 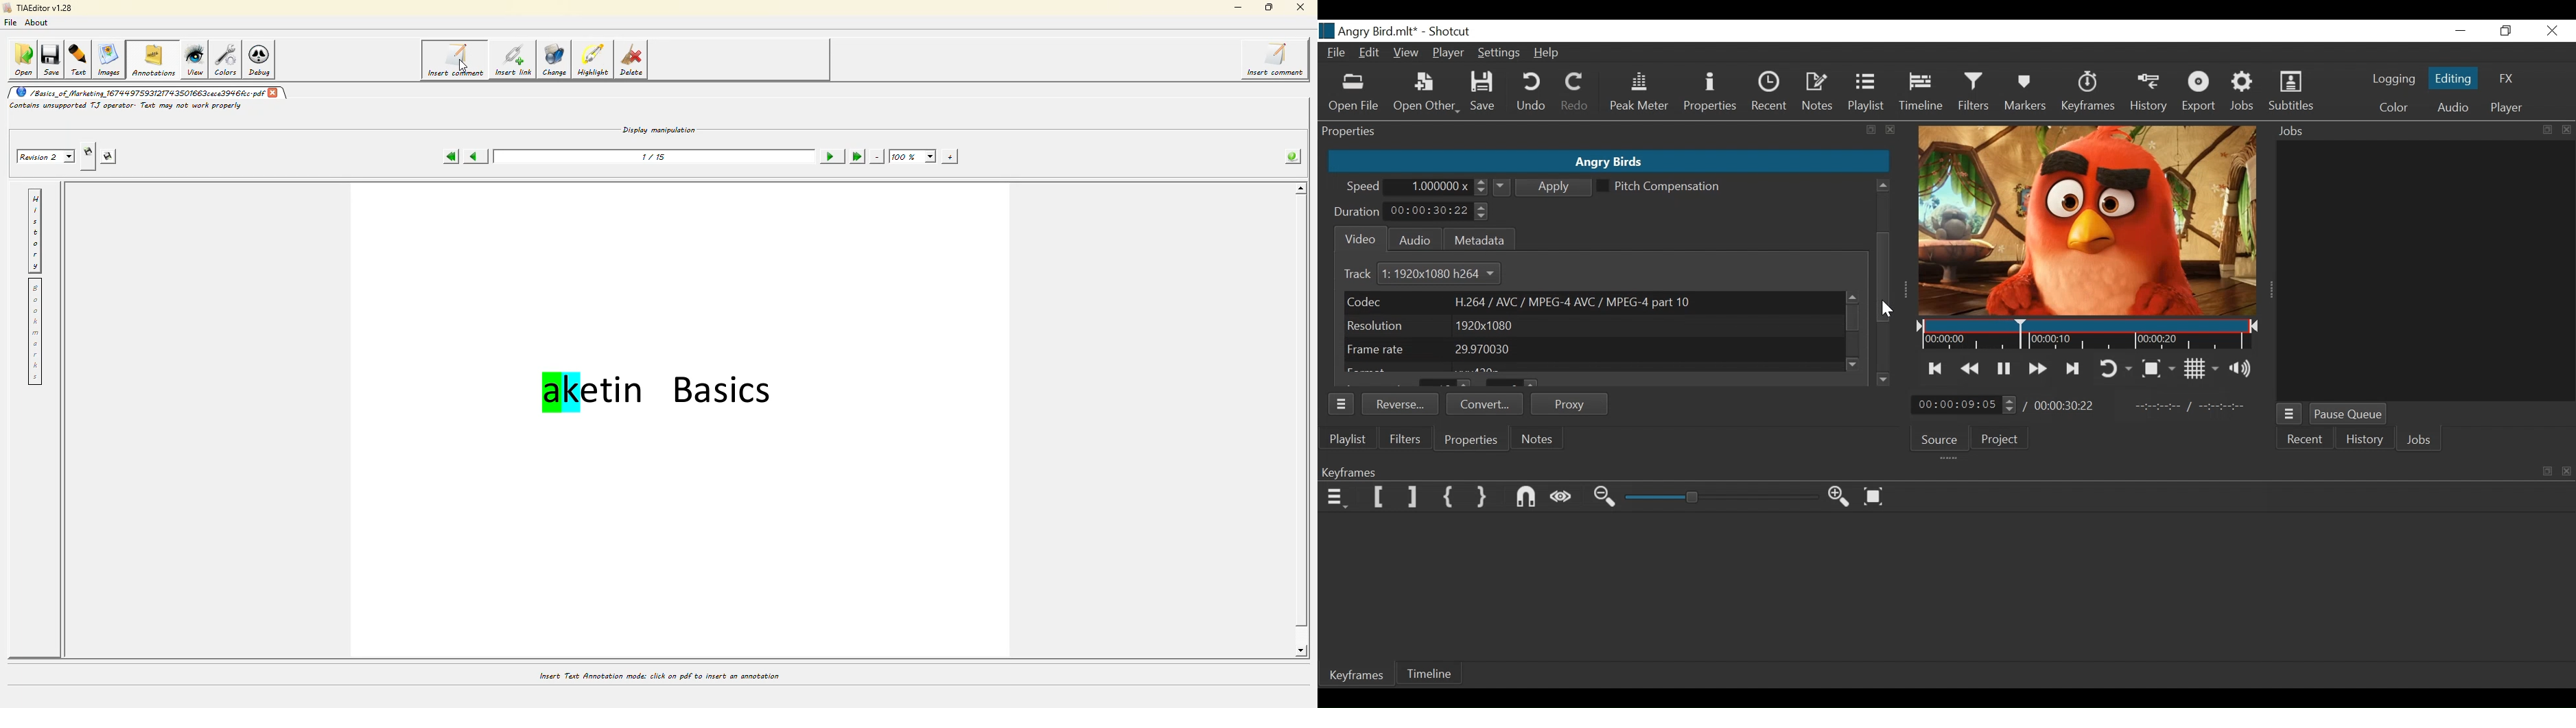 What do you see at coordinates (1379, 496) in the screenshot?
I see `Set Filter First` at bounding box center [1379, 496].